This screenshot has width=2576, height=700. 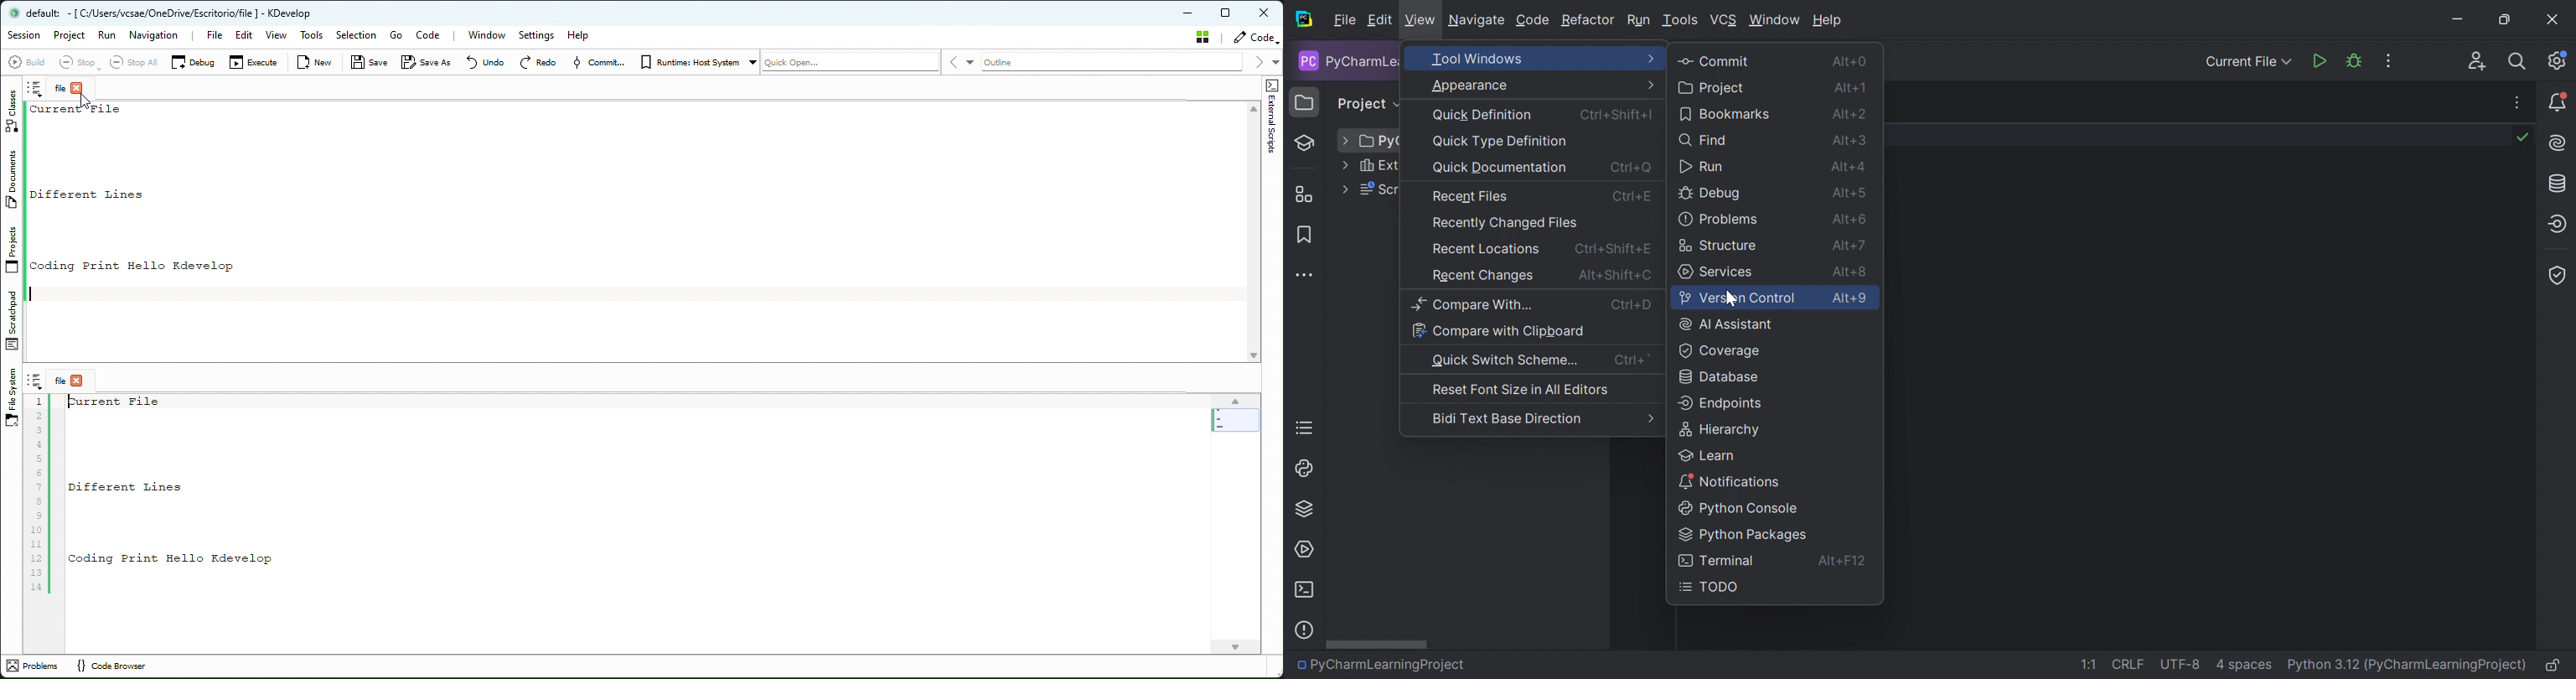 I want to click on Alt+9, so click(x=1850, y=298).